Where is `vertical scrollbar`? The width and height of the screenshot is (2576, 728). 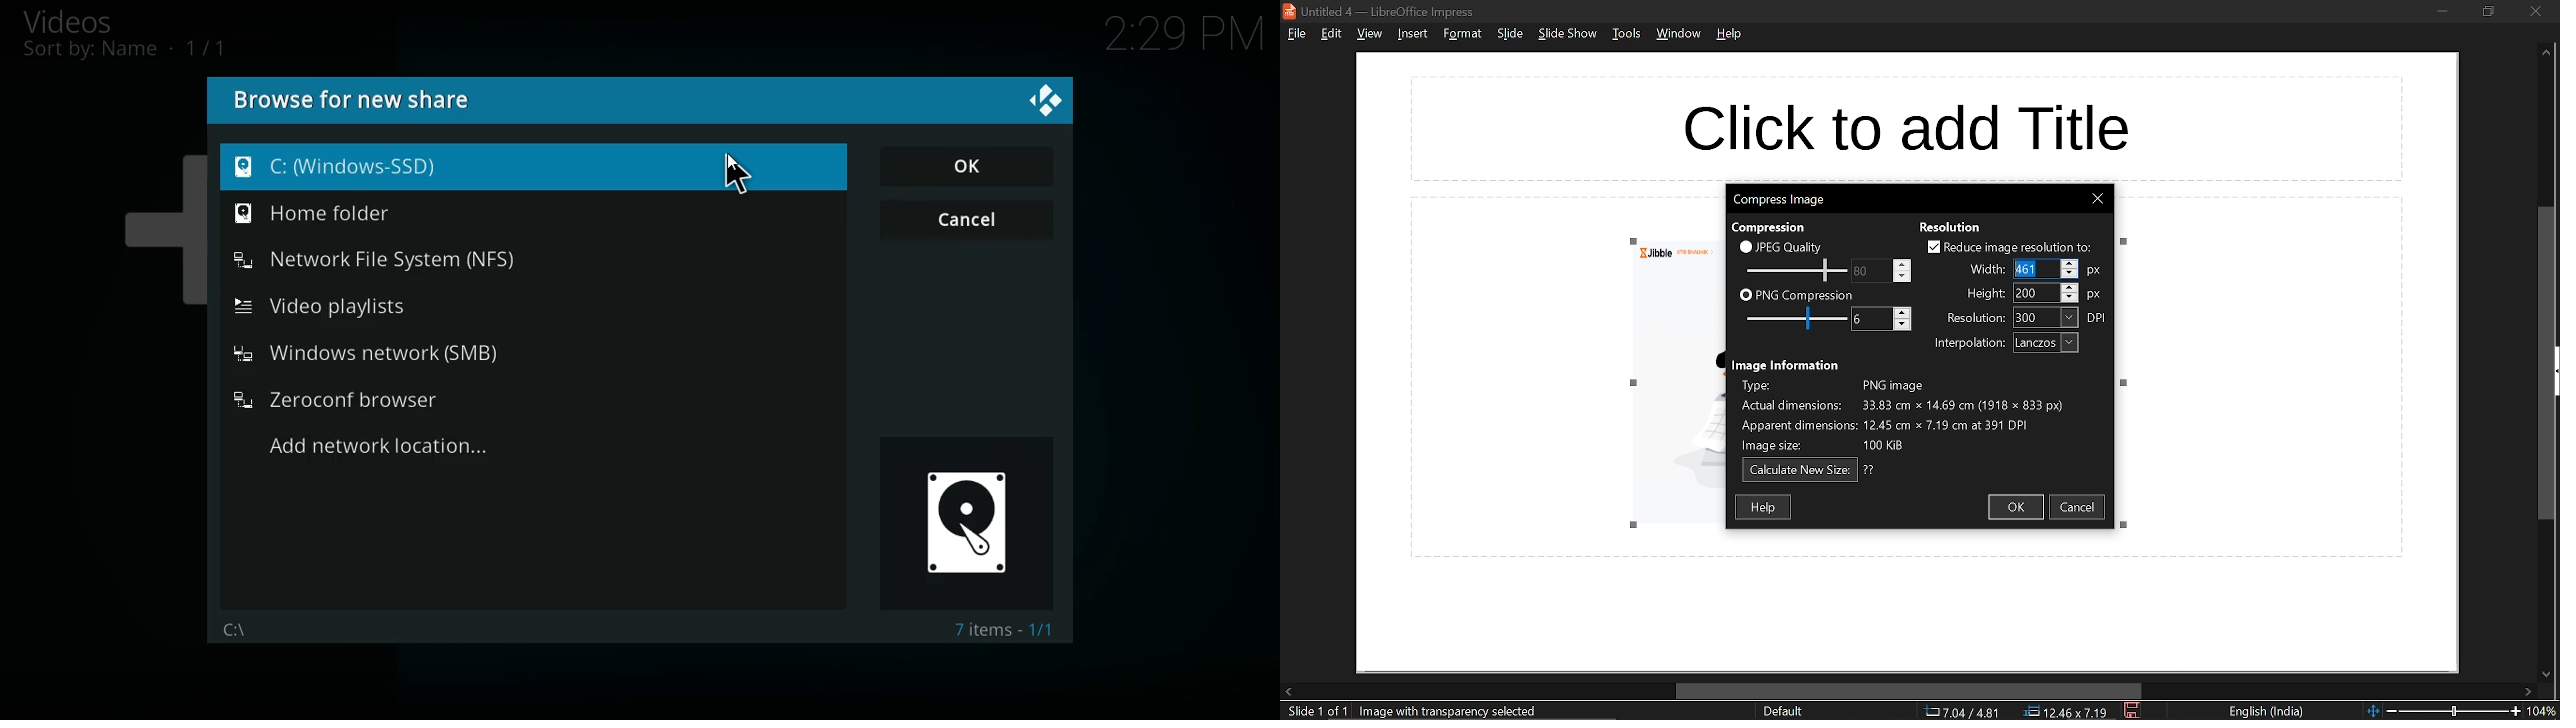
vertical scrollbar is located at coordinates (2547, 363).